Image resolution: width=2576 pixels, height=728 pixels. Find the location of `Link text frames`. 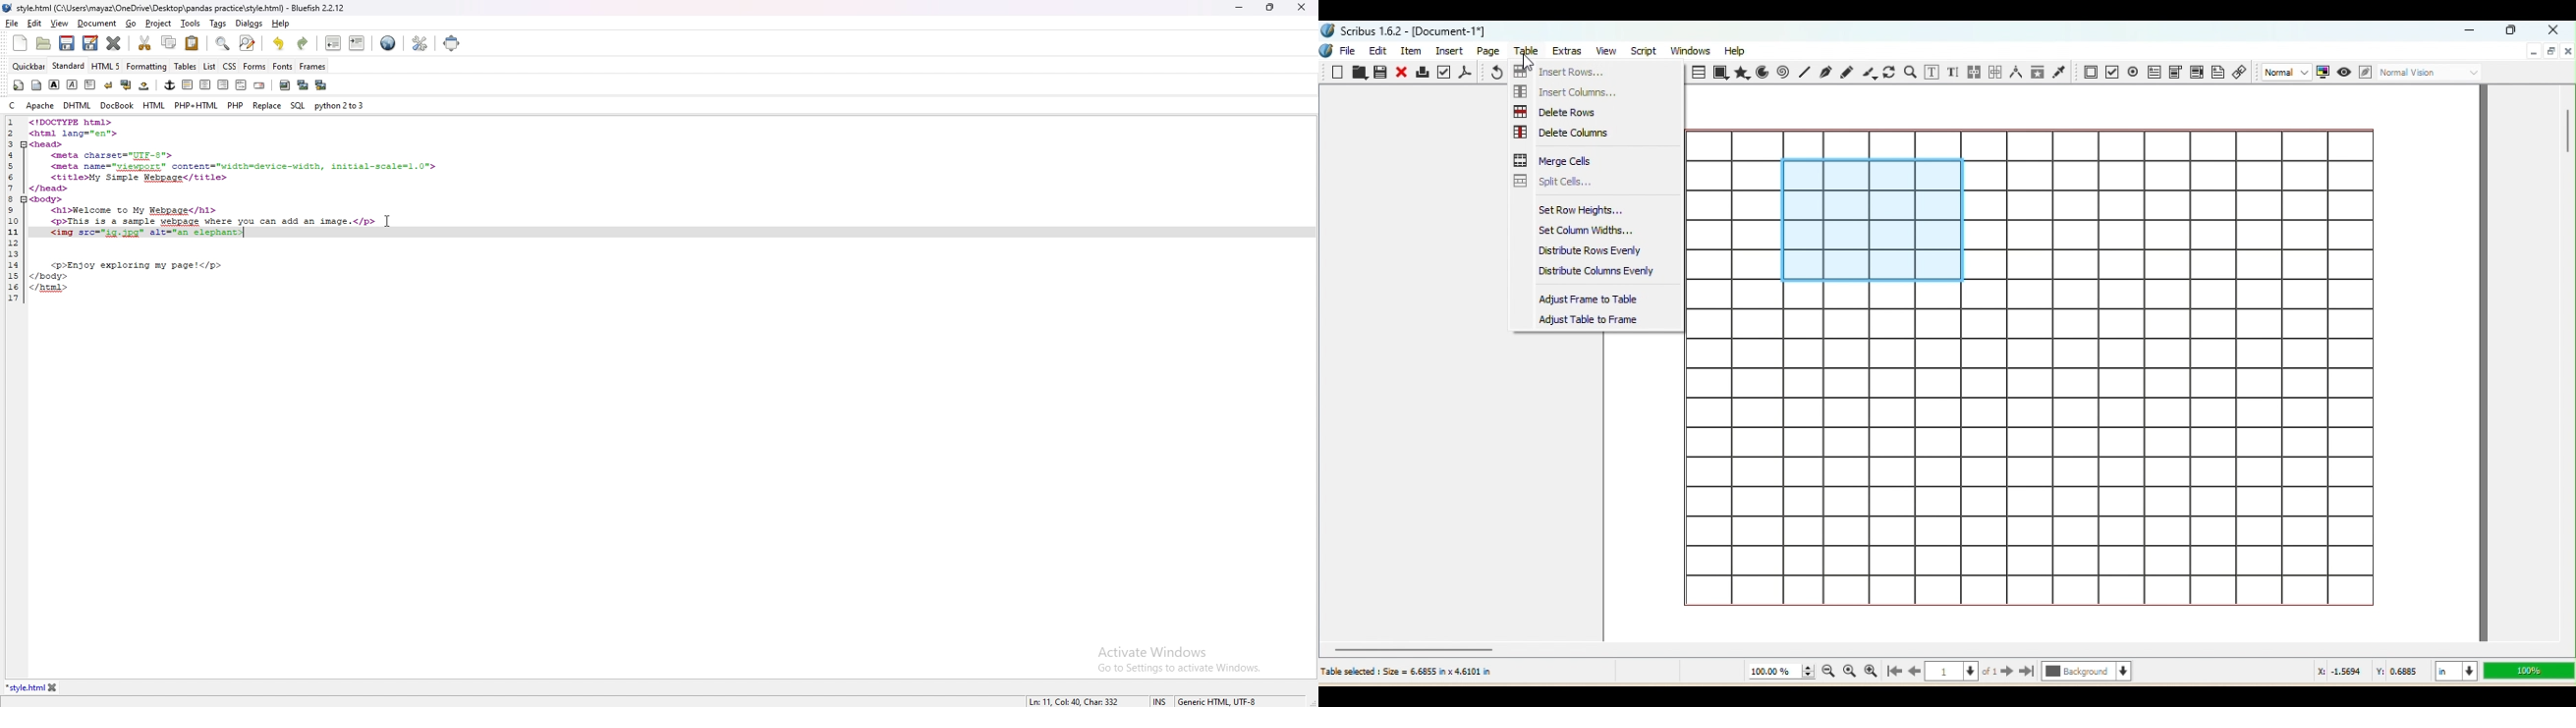

Link text frames is located at coordinates (1973, 71).